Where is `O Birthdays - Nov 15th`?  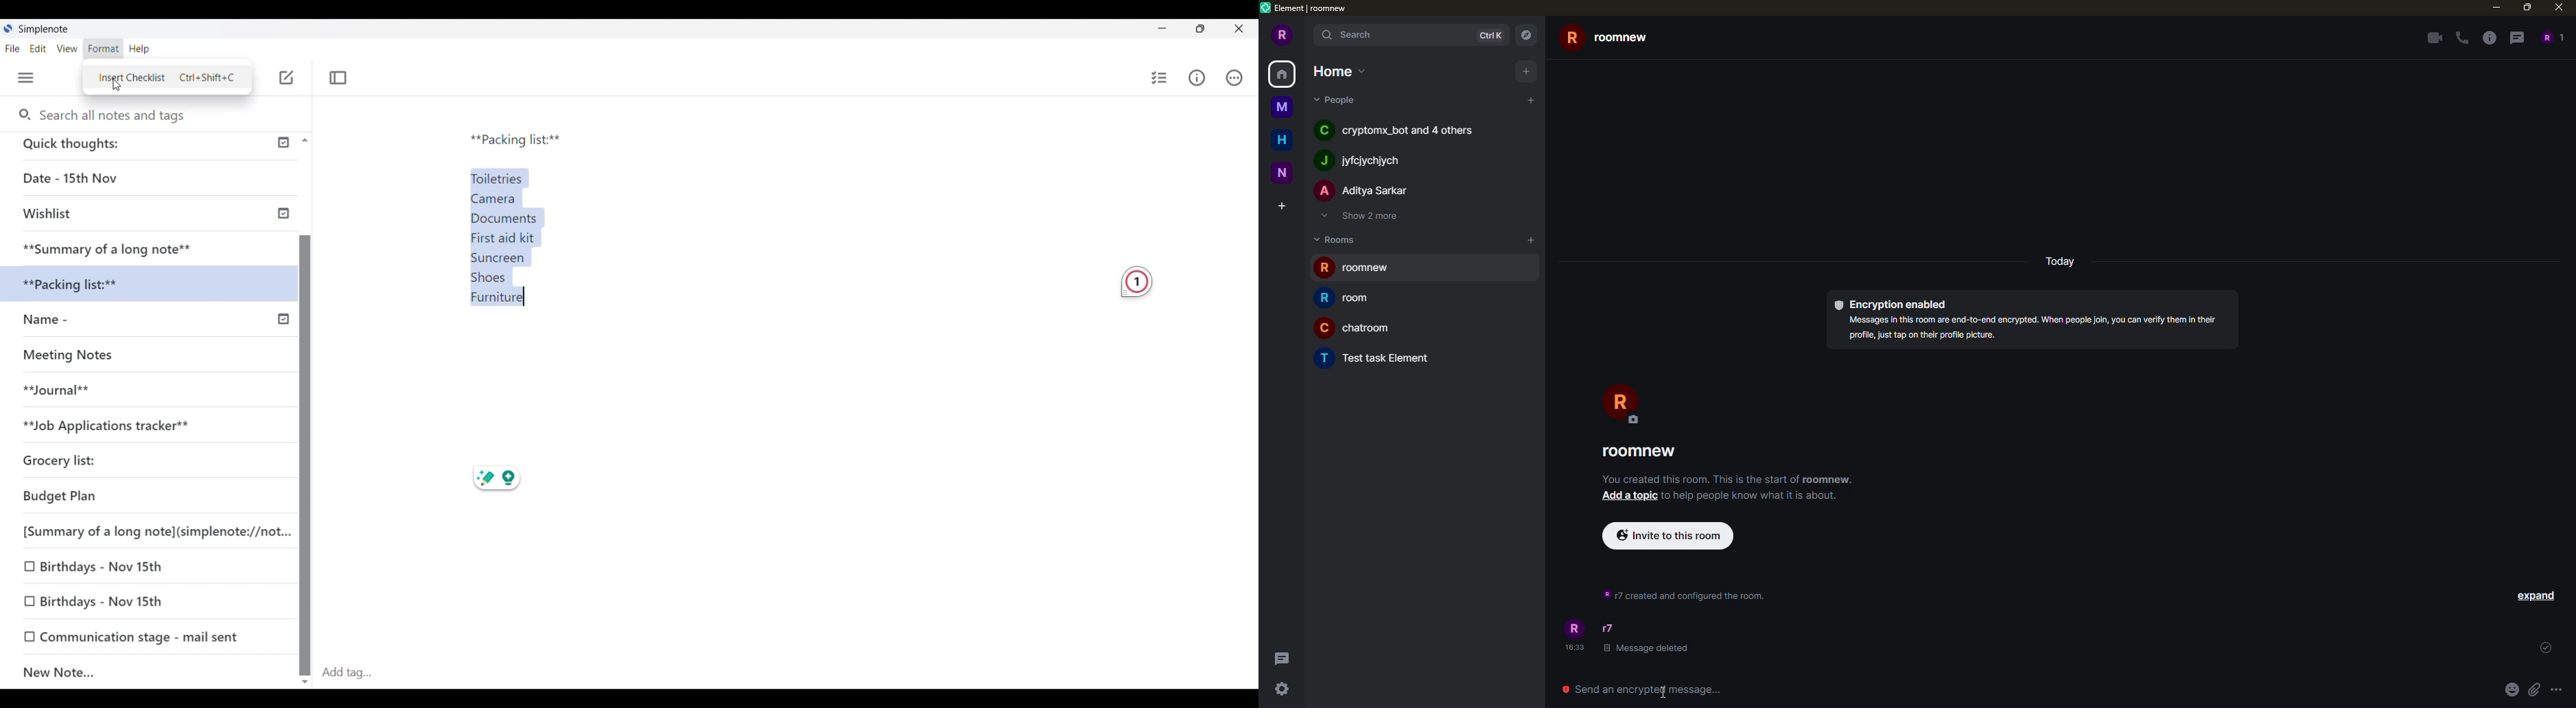 O Birthdays - Nov 15th is located at coordinates (100, 565).